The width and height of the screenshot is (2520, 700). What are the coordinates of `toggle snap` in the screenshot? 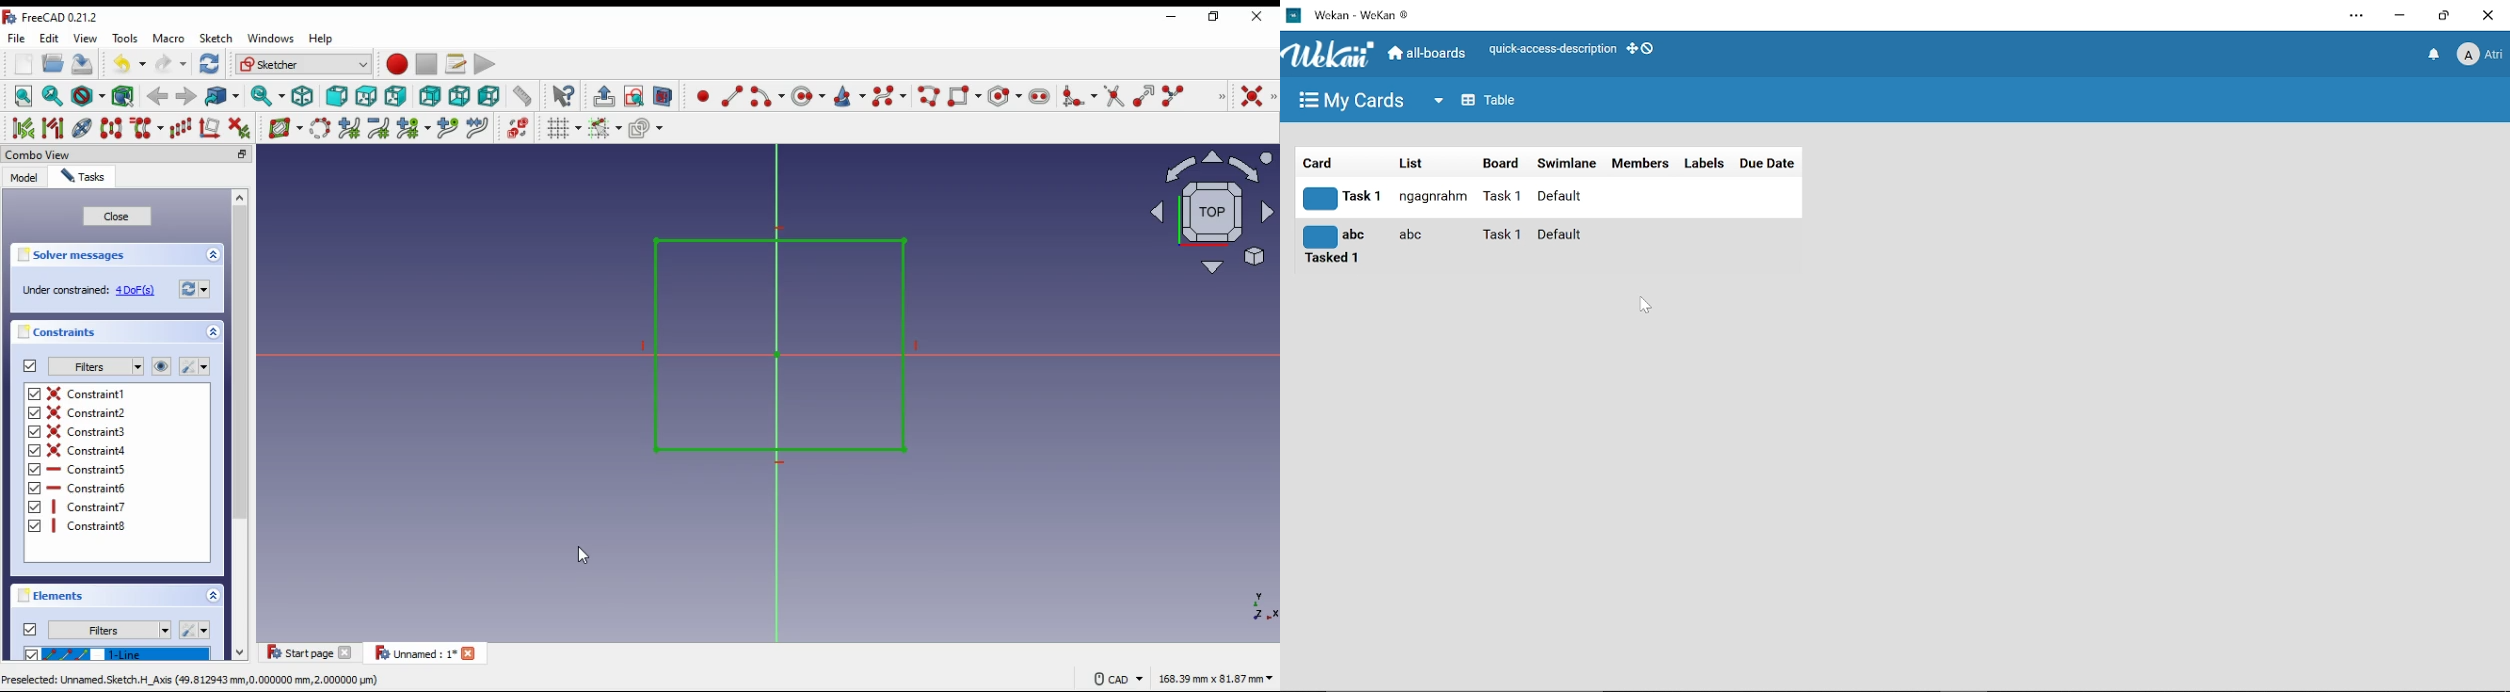 It's located at (606, 128).